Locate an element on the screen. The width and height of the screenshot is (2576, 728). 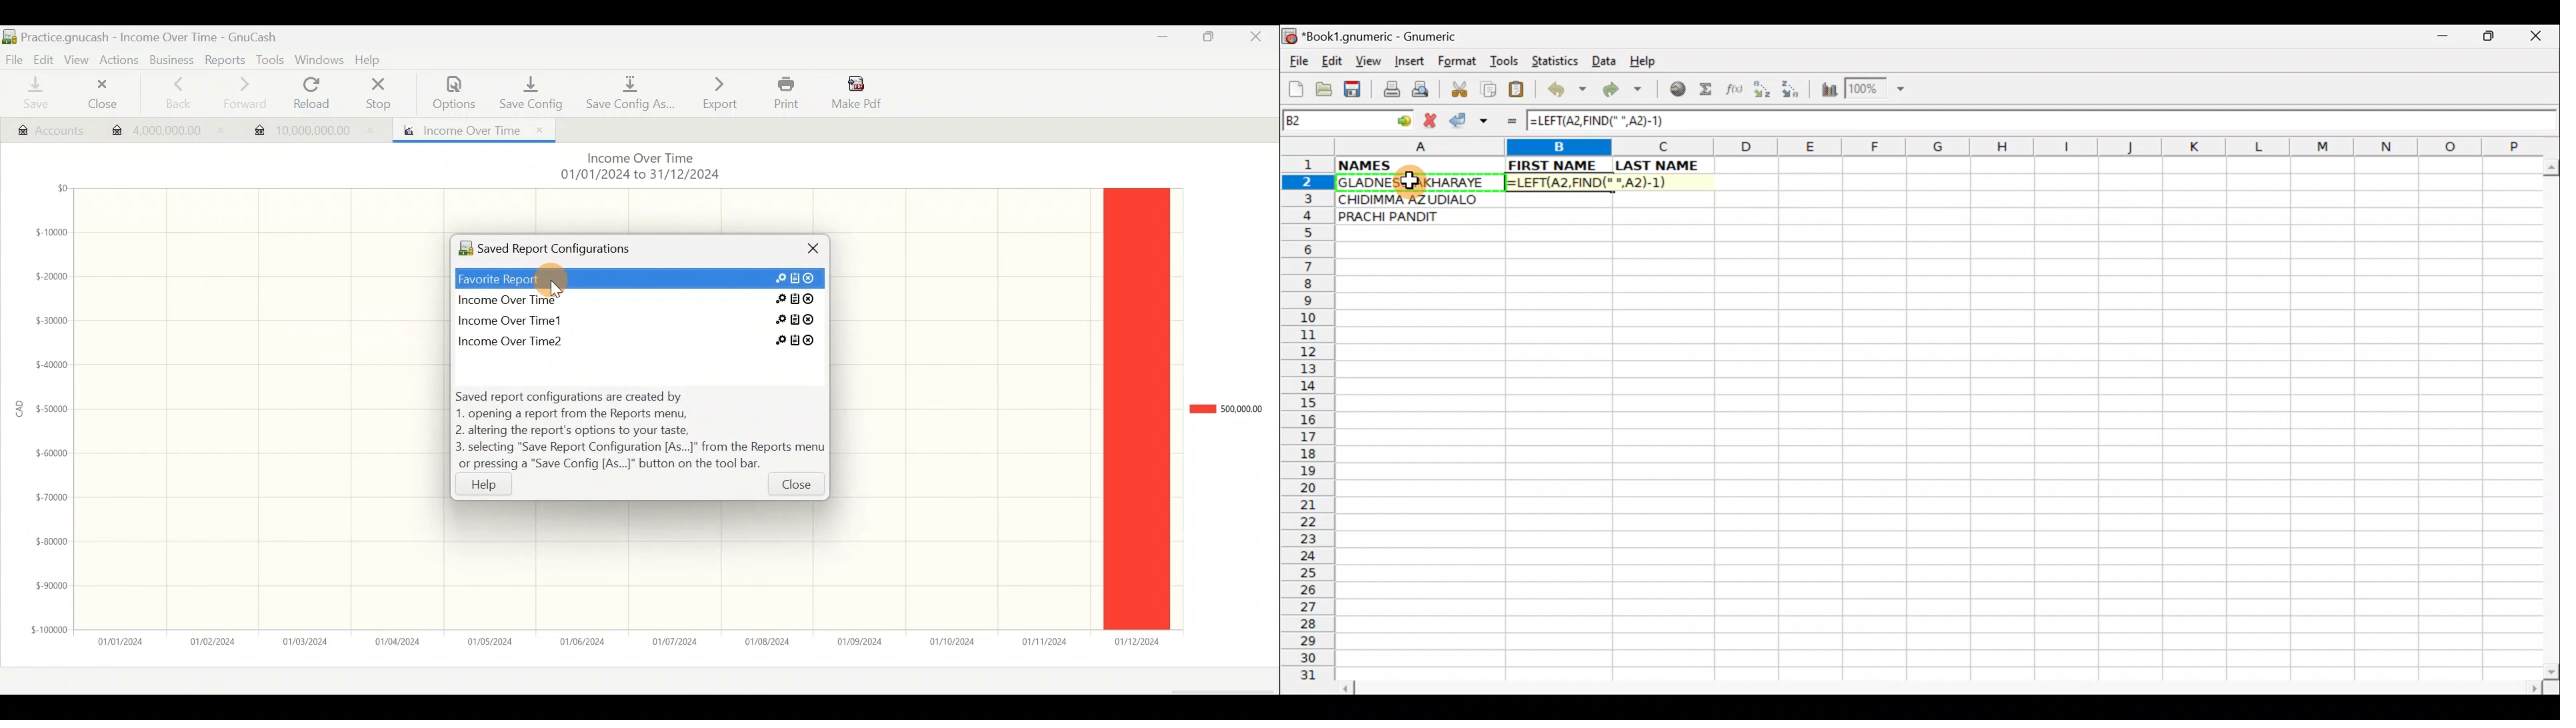
Tools is located at coordinates (269, 60).